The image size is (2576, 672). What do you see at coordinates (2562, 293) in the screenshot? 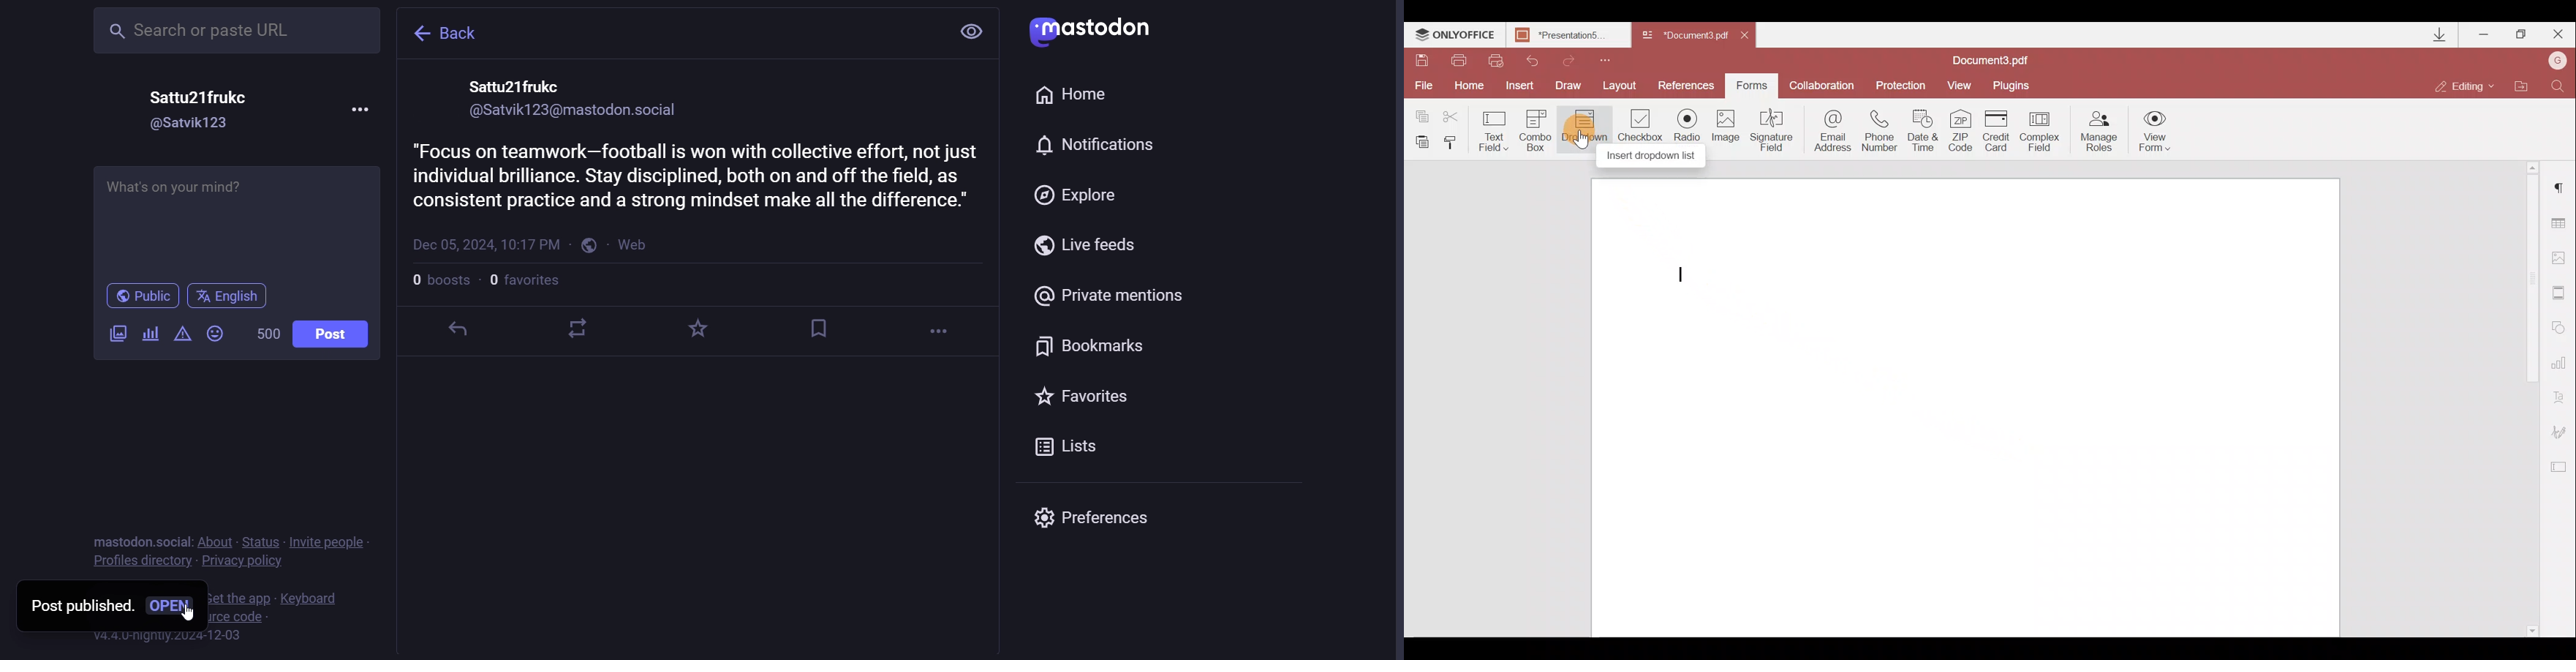
I see `Headers & footers settings` at bounding box center [2562, 293].